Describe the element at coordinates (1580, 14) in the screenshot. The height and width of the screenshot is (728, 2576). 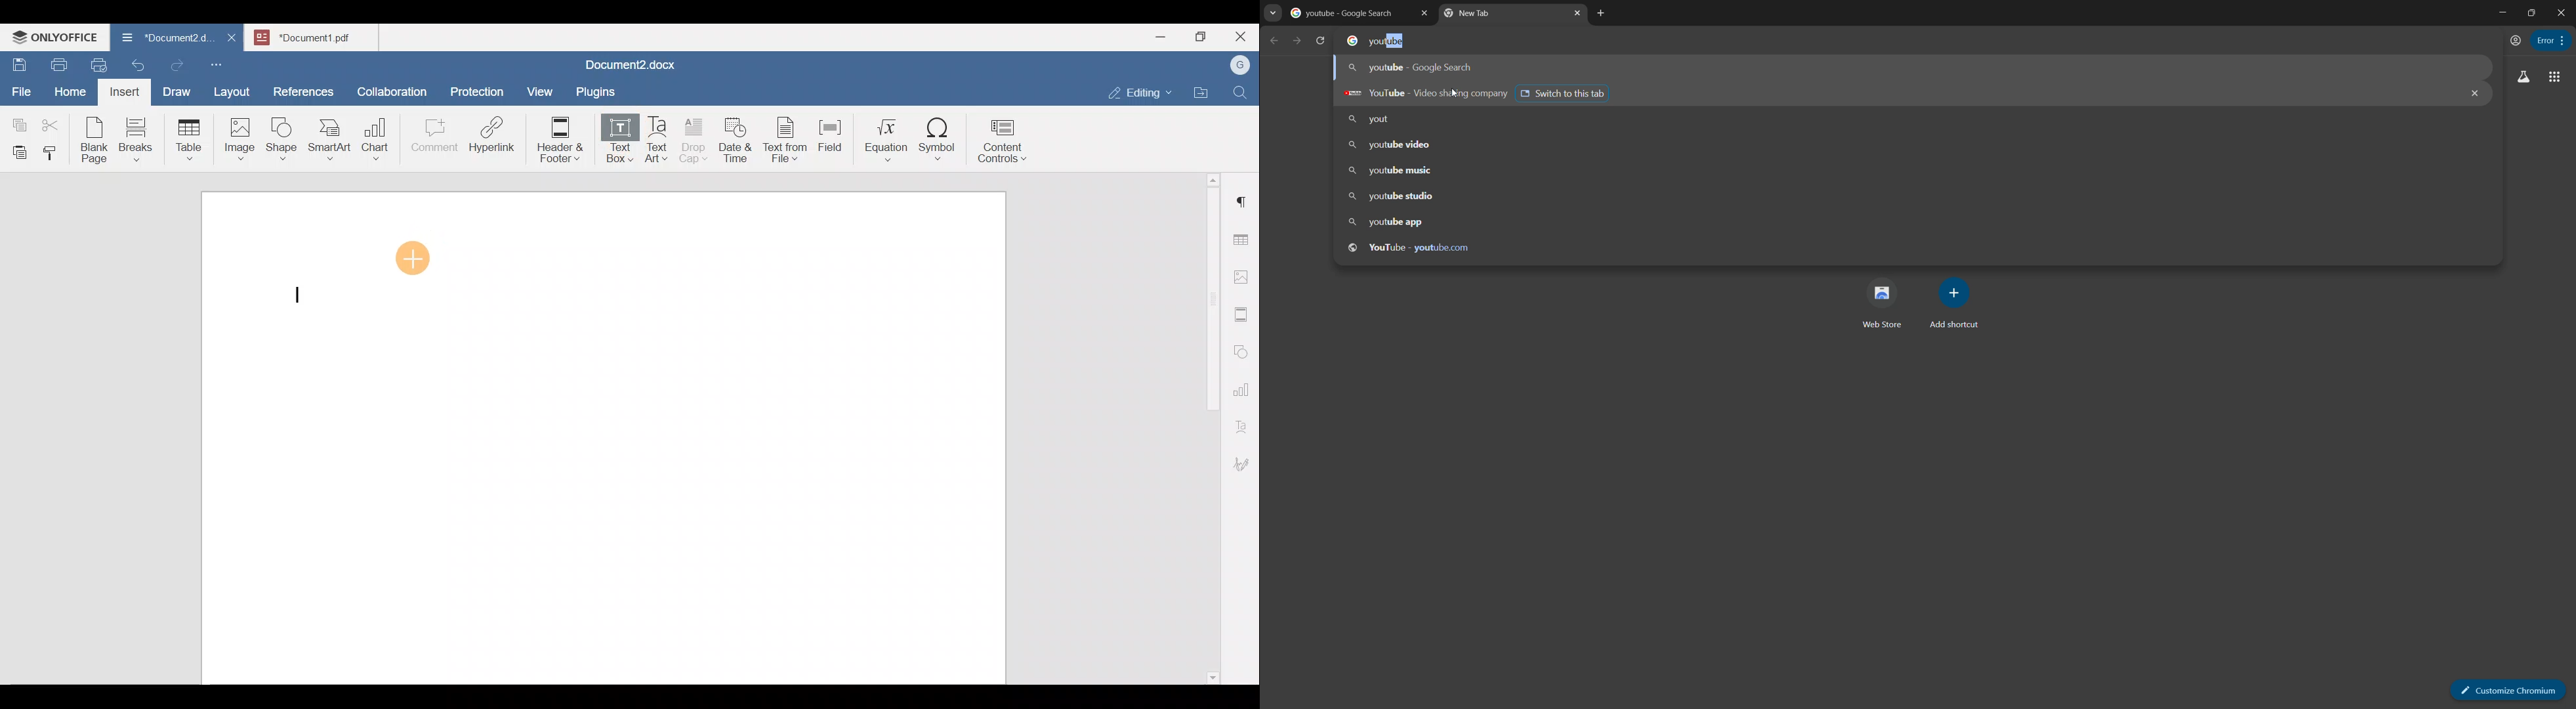
I see `close tab` at that location.